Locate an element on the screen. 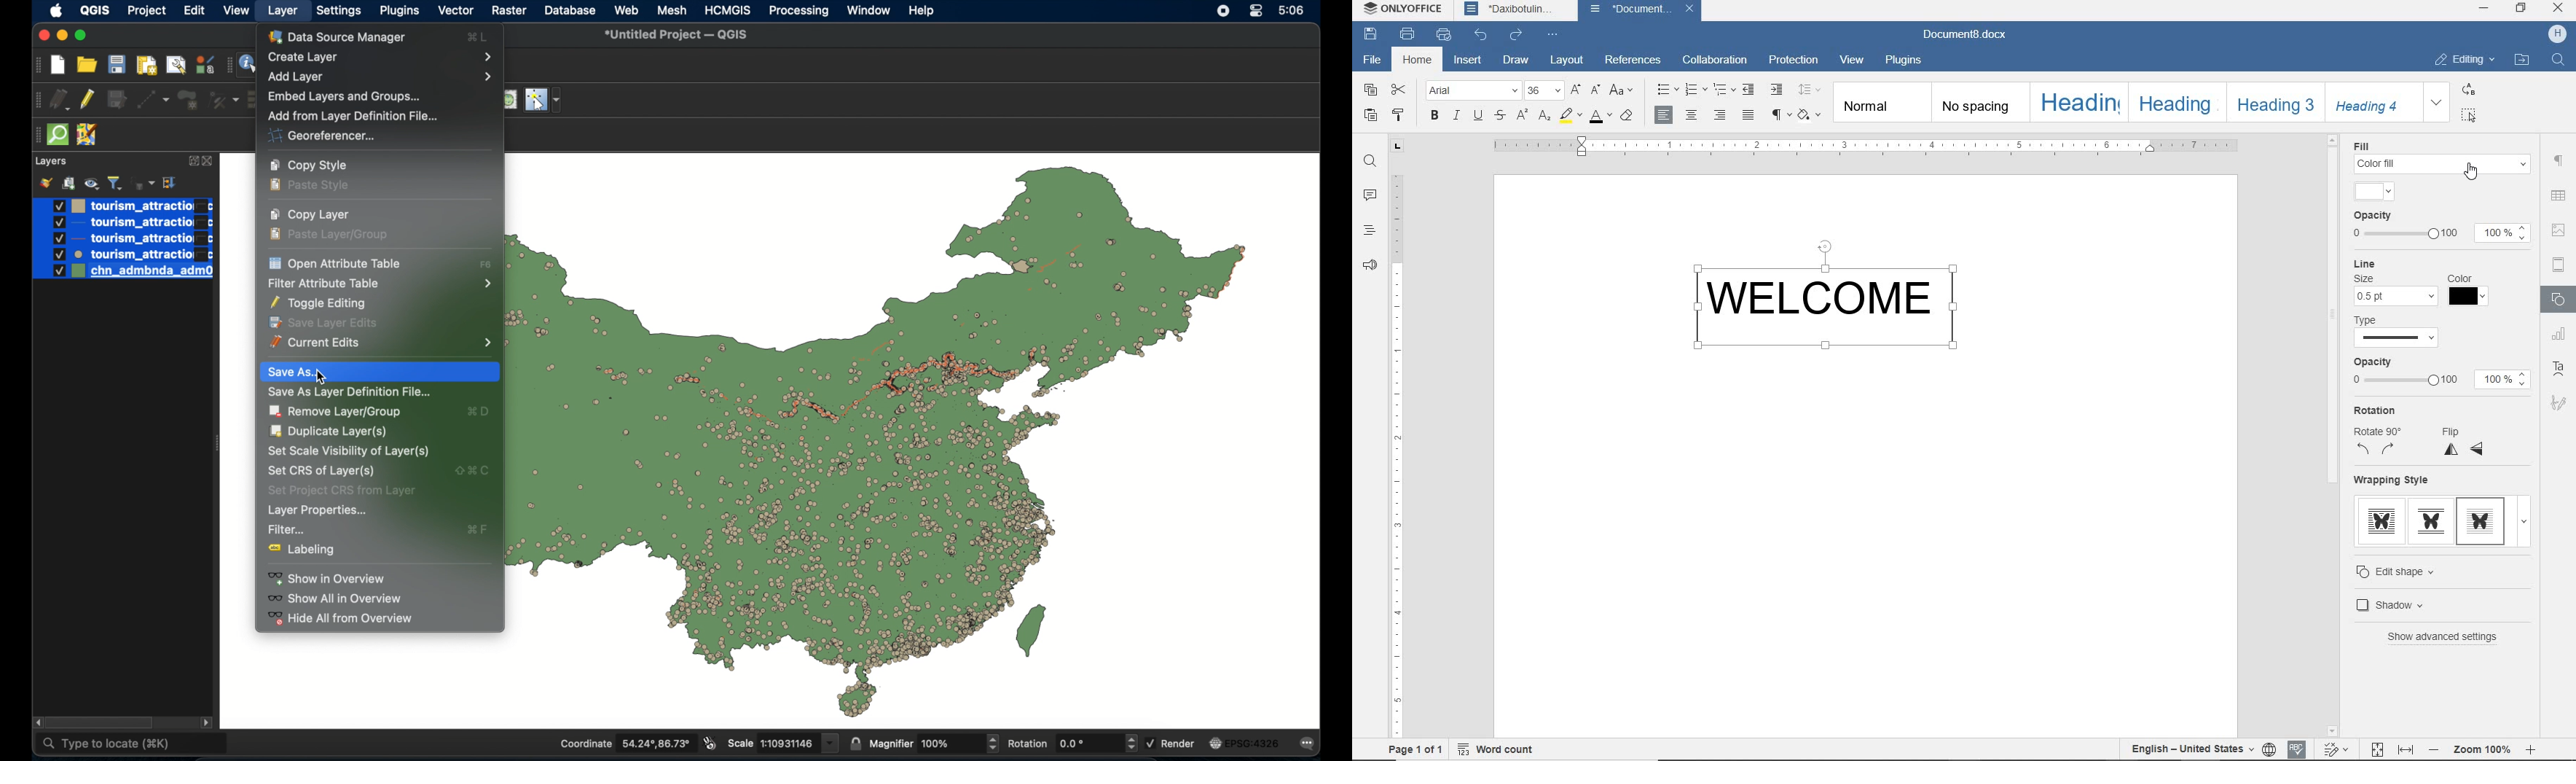 This screenshot has height=784, width=2576. minimize is located at coordinates (63, 36).